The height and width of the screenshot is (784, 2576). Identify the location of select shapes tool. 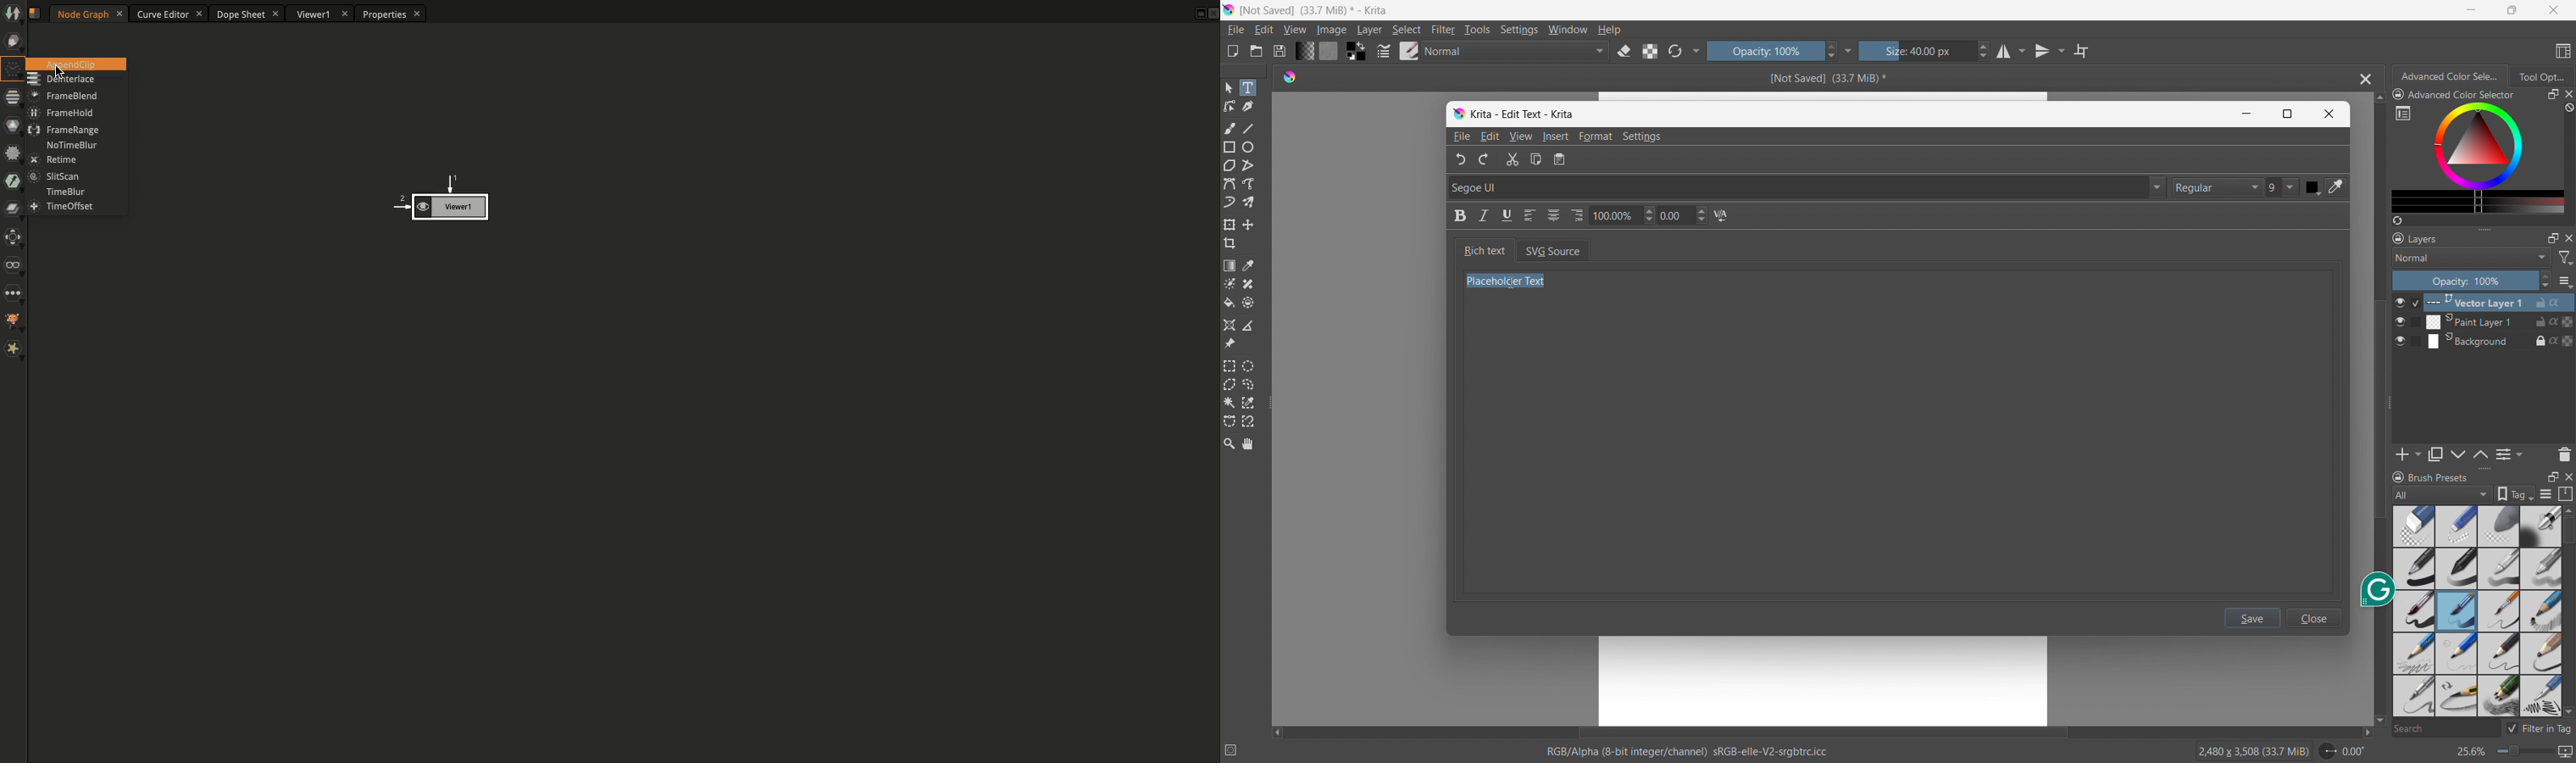
(1228, 88).